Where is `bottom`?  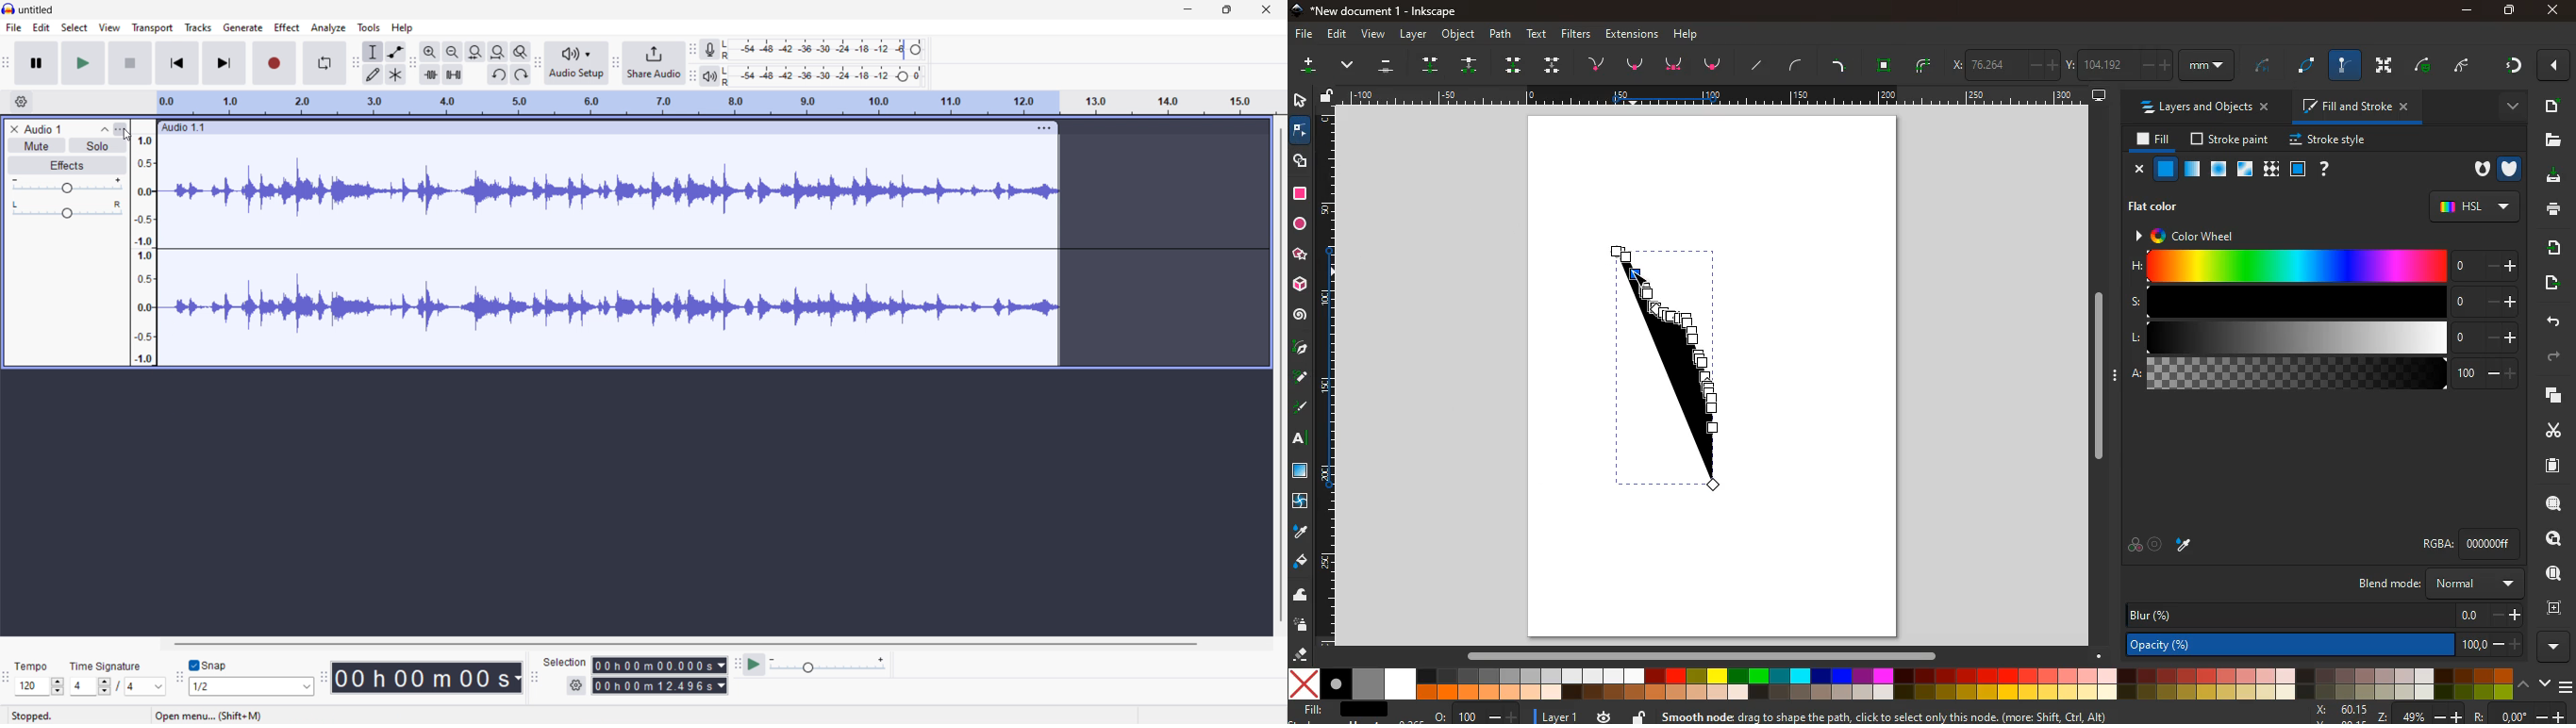 bottom is located at coordinates (1715, 68).